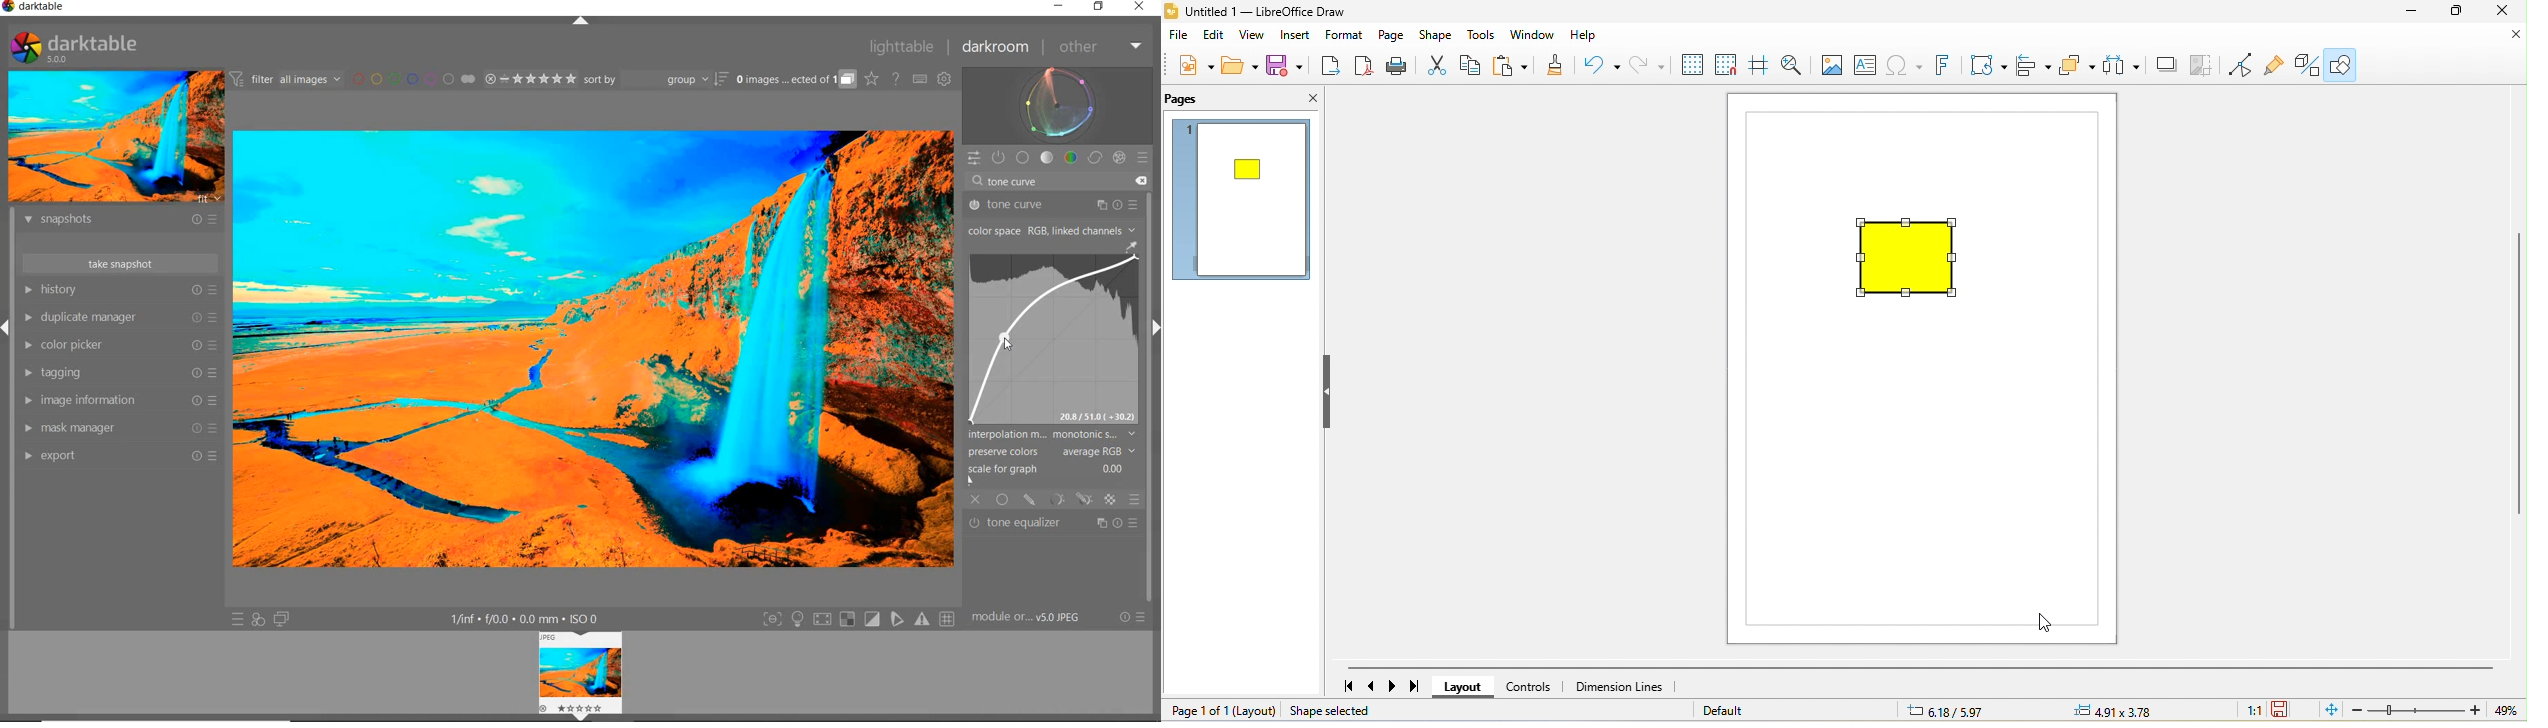 The width and height of the screenshot is (2548, 728). Describe the element at coordinates (1903, 67) in the screenshot. I see `special character` at that location.